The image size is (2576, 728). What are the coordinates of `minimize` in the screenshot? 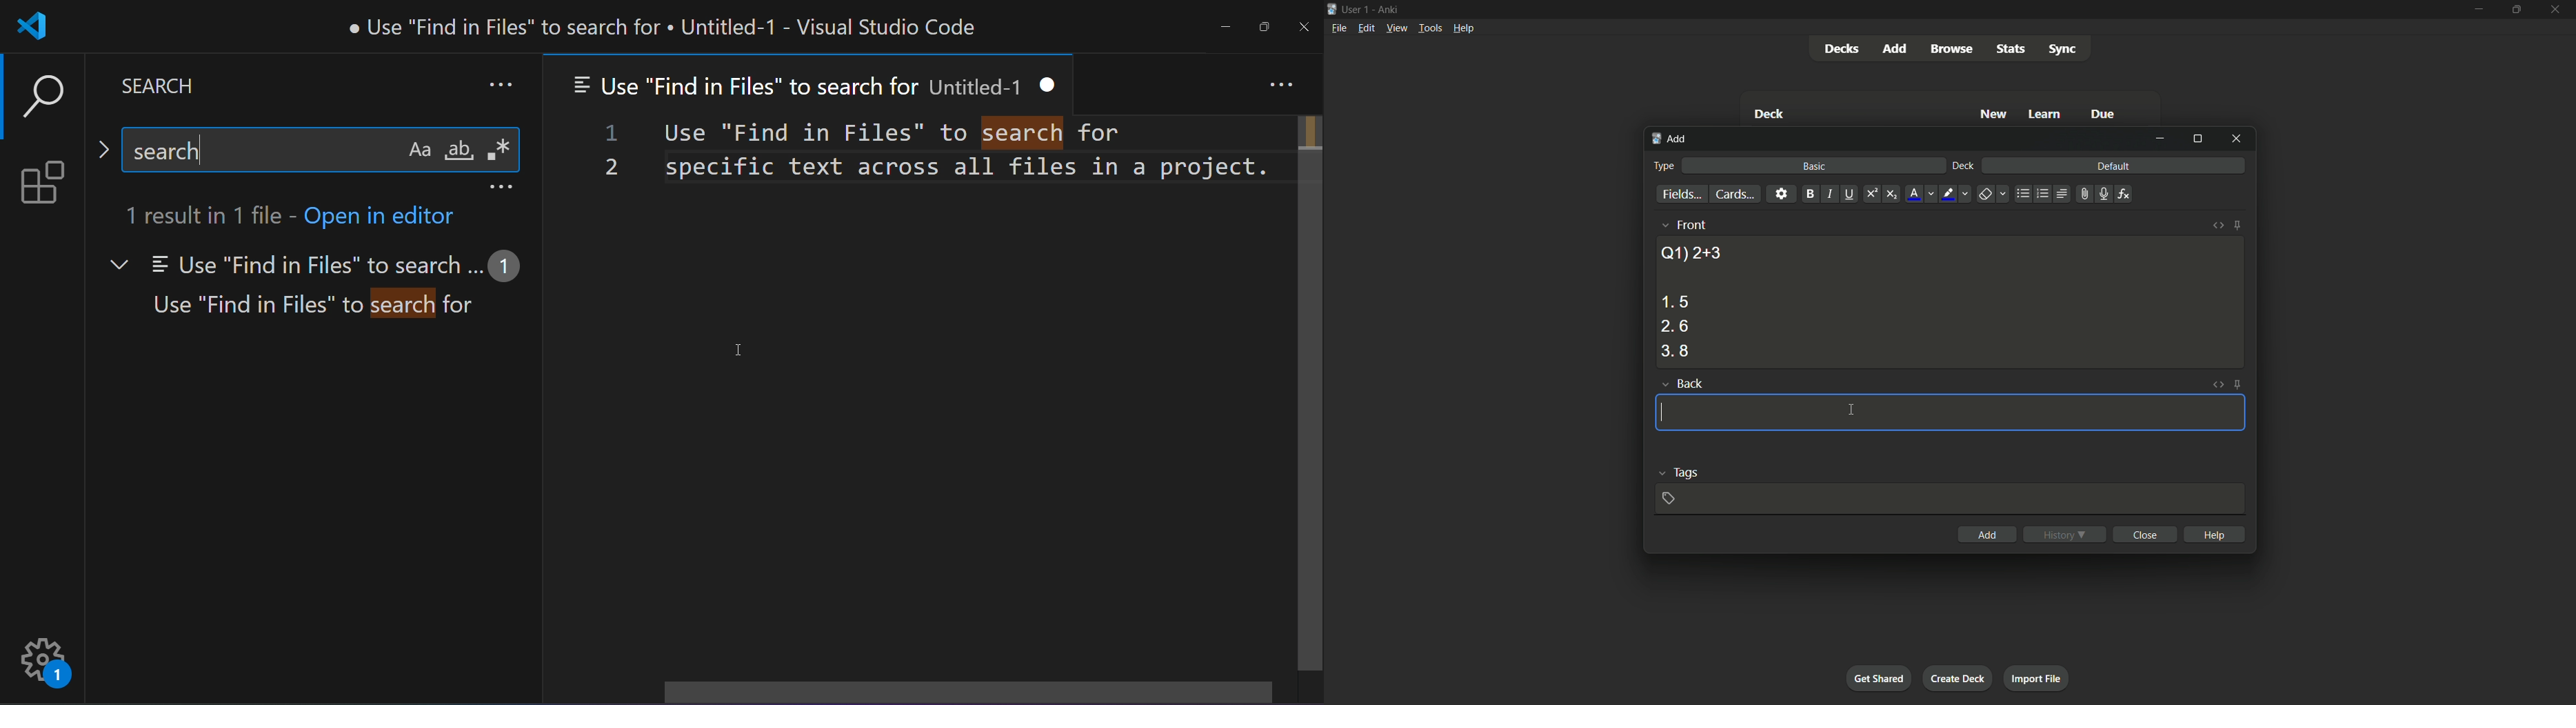 It's located at (1224, 26).